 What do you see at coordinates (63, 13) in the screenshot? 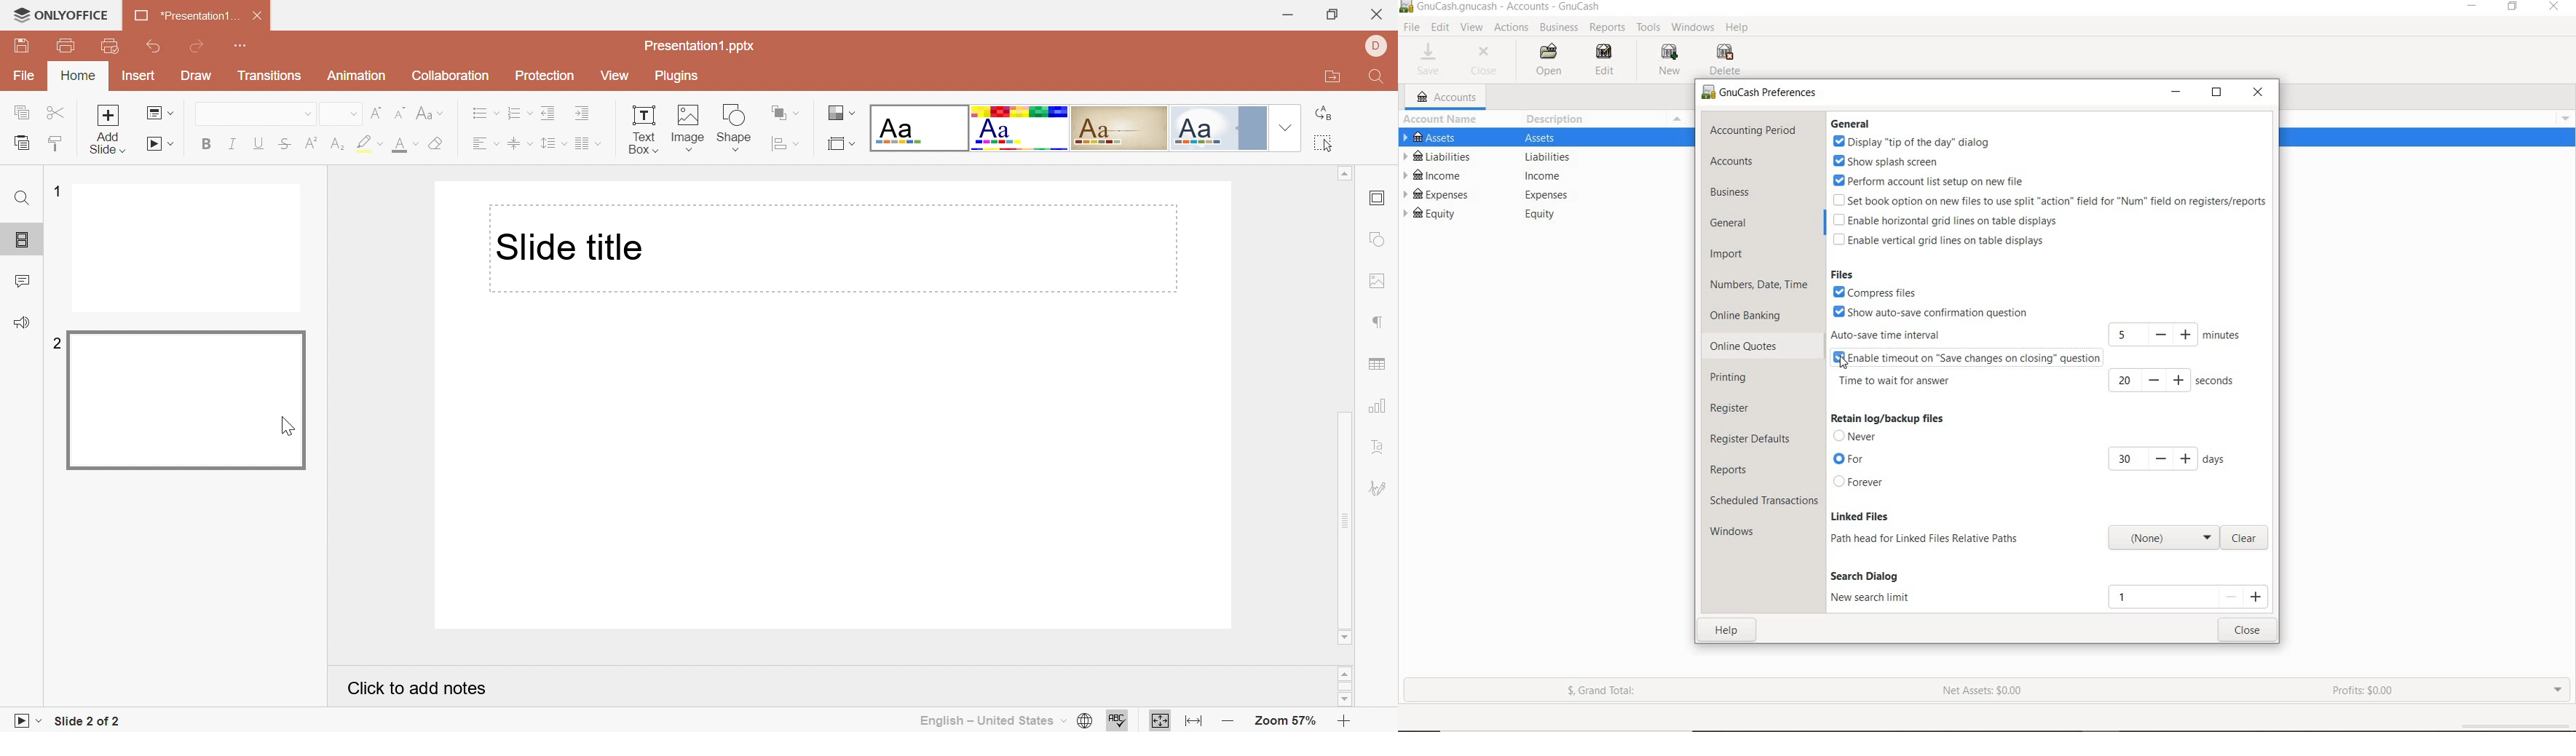
I see `ONLYOFFICE` at bounding box center [63, 13].